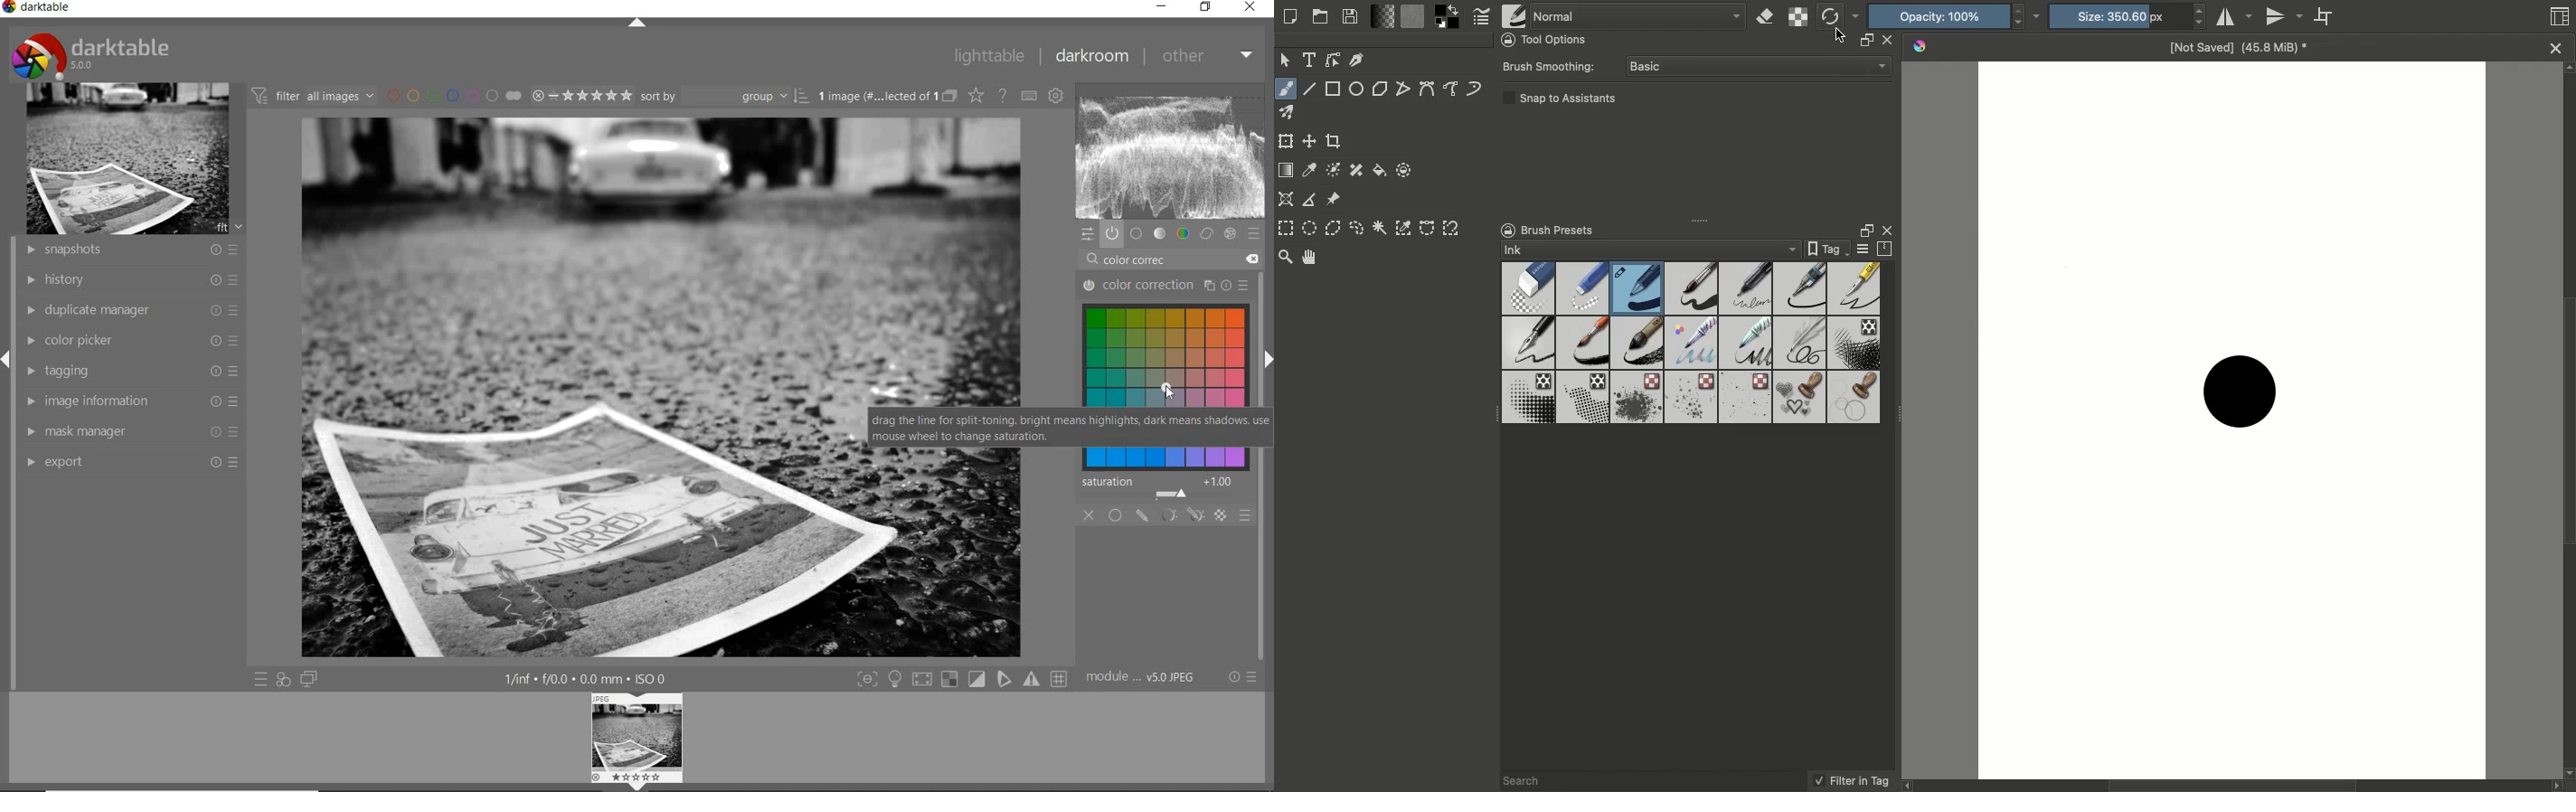  What do you see at coordinates (1183, 234) in the screenshot?
I see `color` at bounding box center [1183, 234].